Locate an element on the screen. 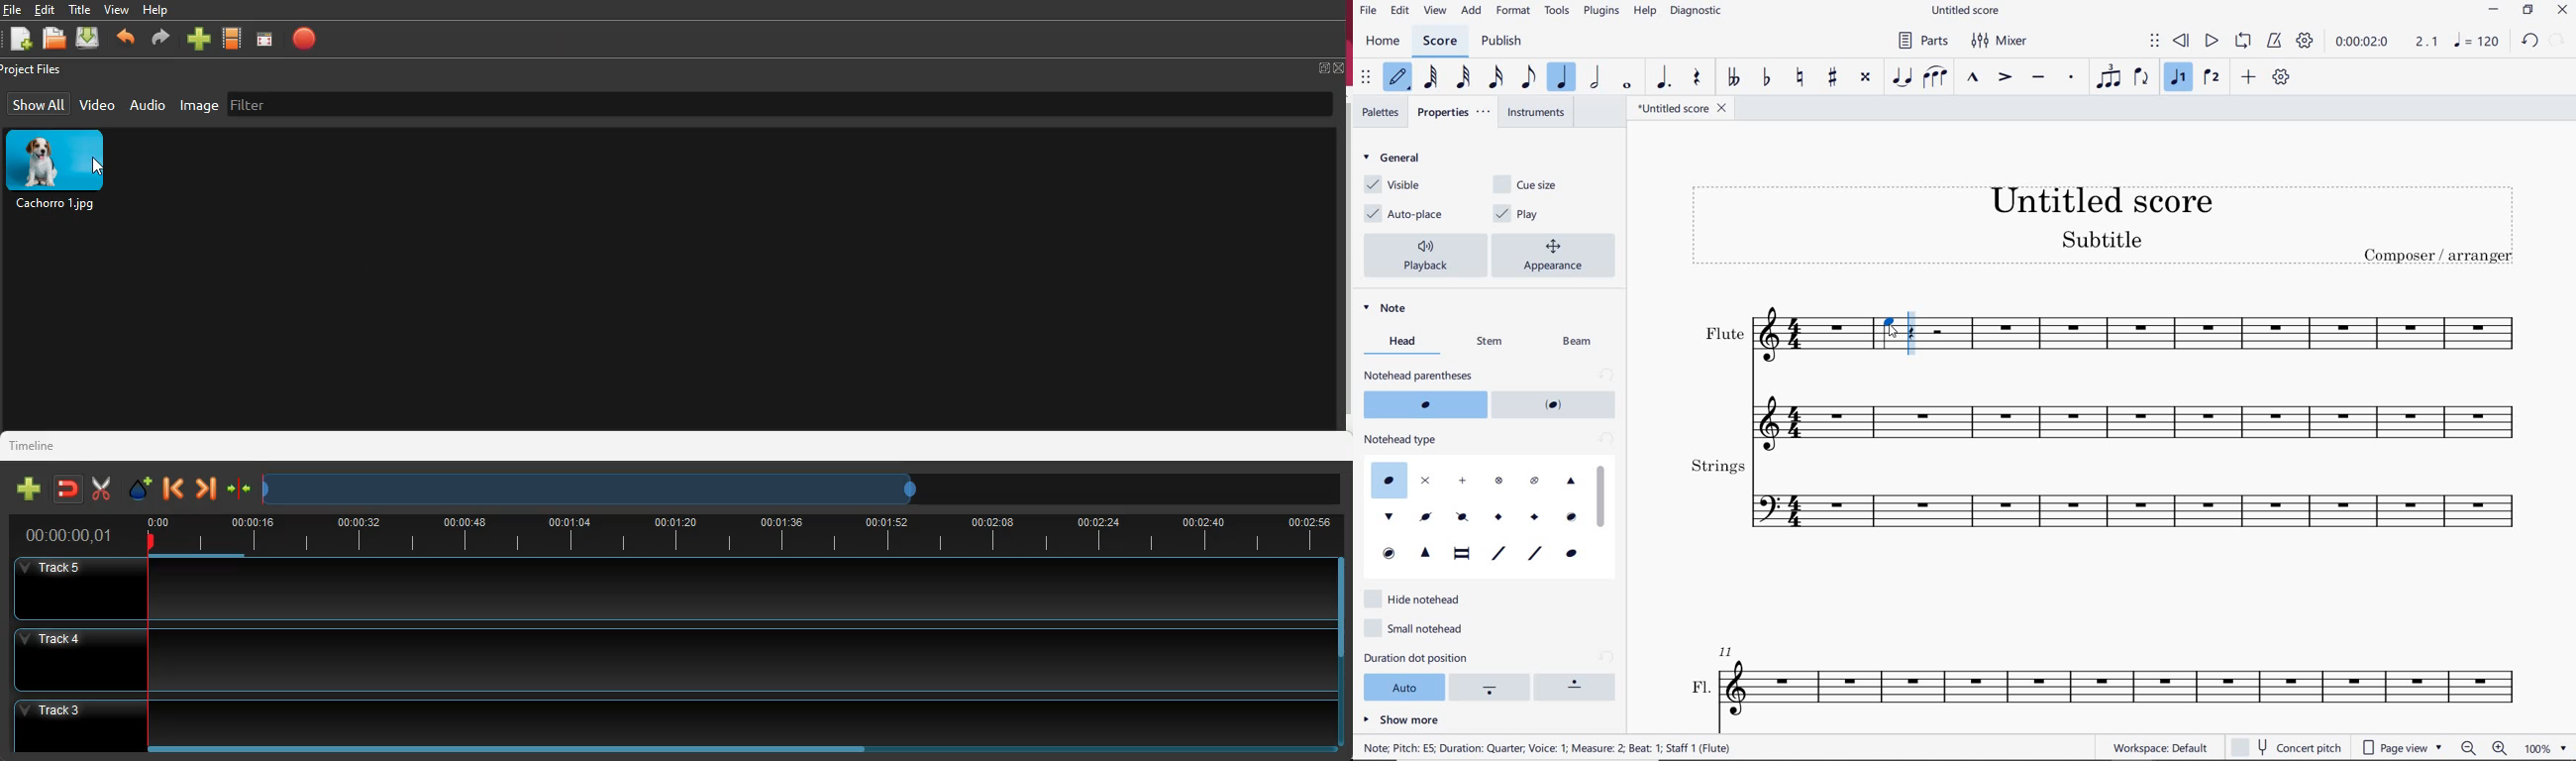 The height and width of the screenshot is (784, 2576). LOOP PLAYBACK is located at coordinates (2246, 42).